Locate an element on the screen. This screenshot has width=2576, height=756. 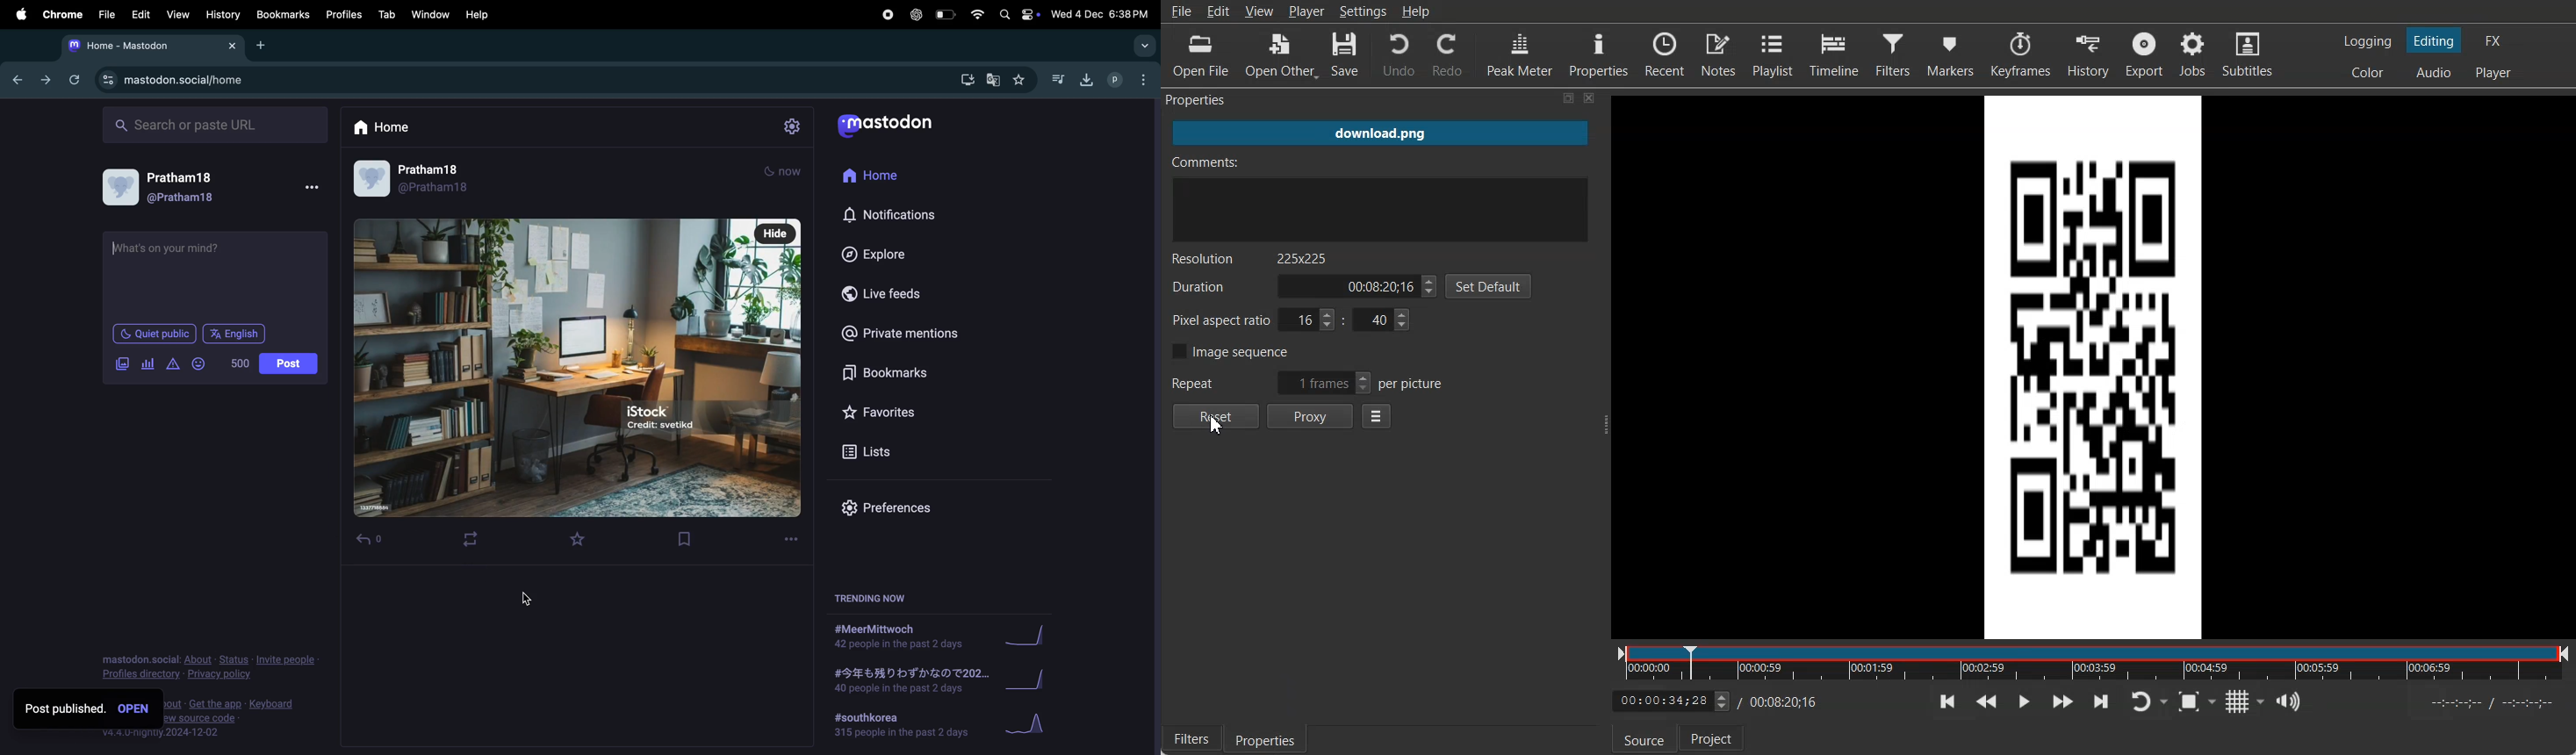
Properties is located at coordinates (1267, 739).